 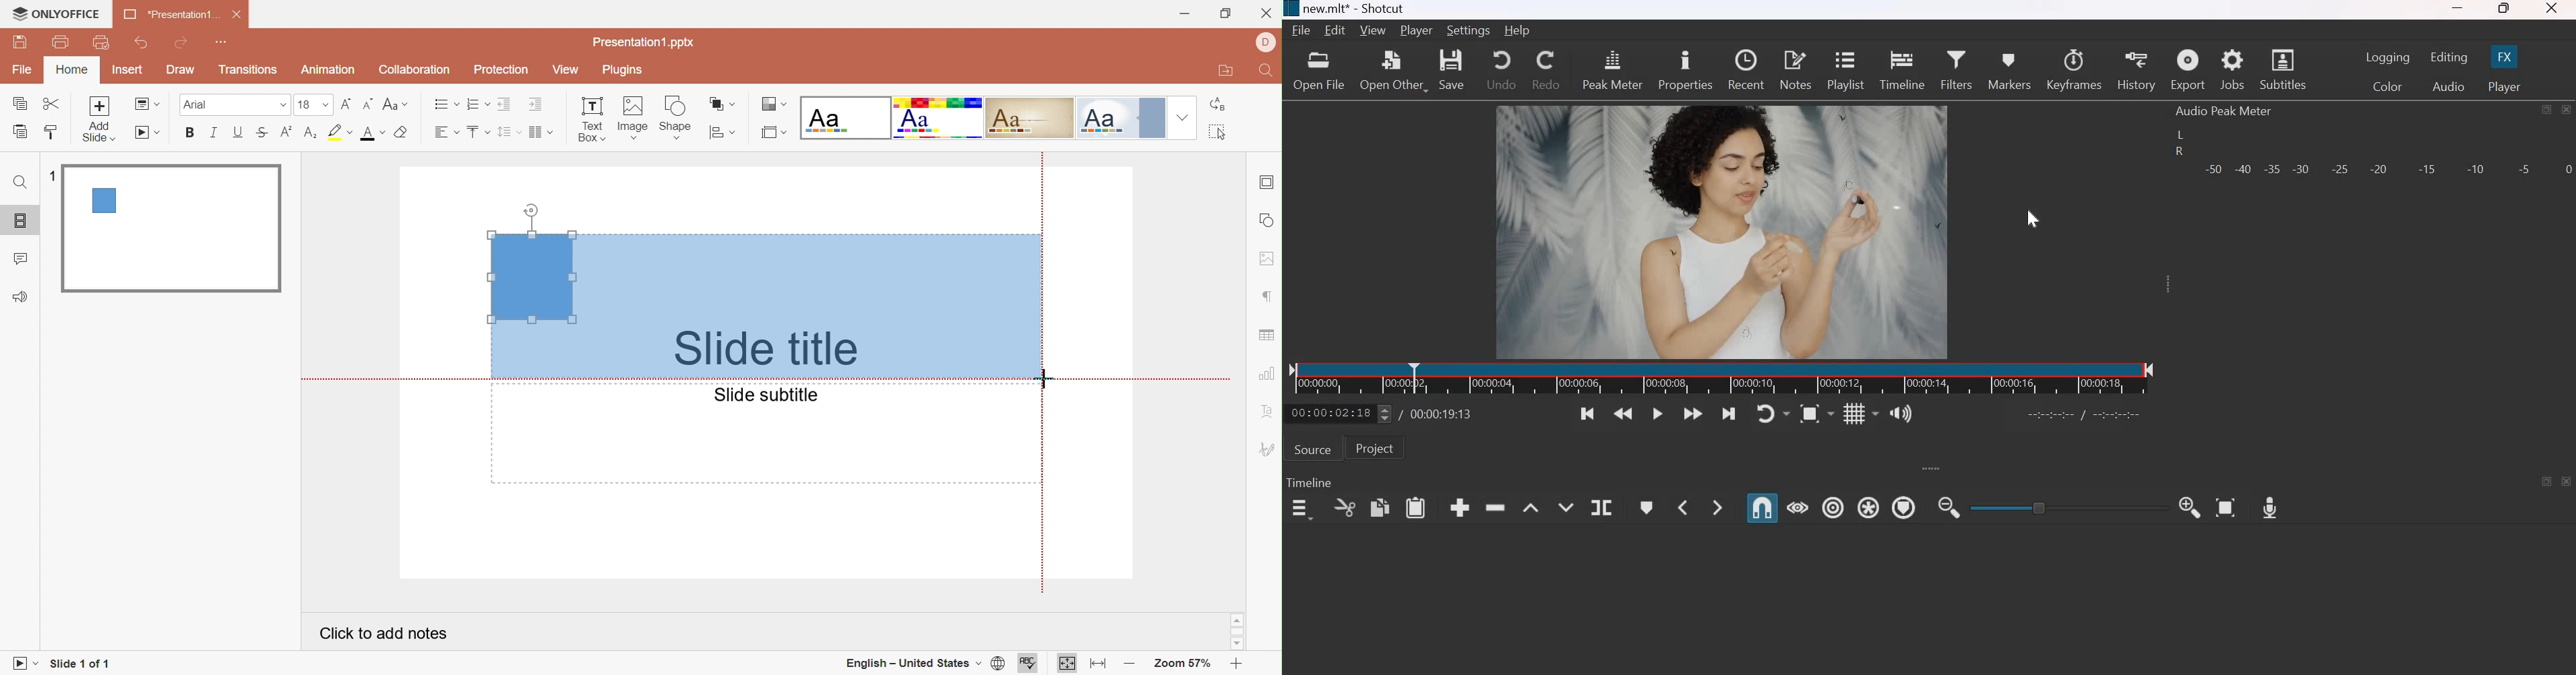 What do you see at coordinates (2010, 69) in the screenshot?
I see `Markers` at bounding box center [2010, 69].